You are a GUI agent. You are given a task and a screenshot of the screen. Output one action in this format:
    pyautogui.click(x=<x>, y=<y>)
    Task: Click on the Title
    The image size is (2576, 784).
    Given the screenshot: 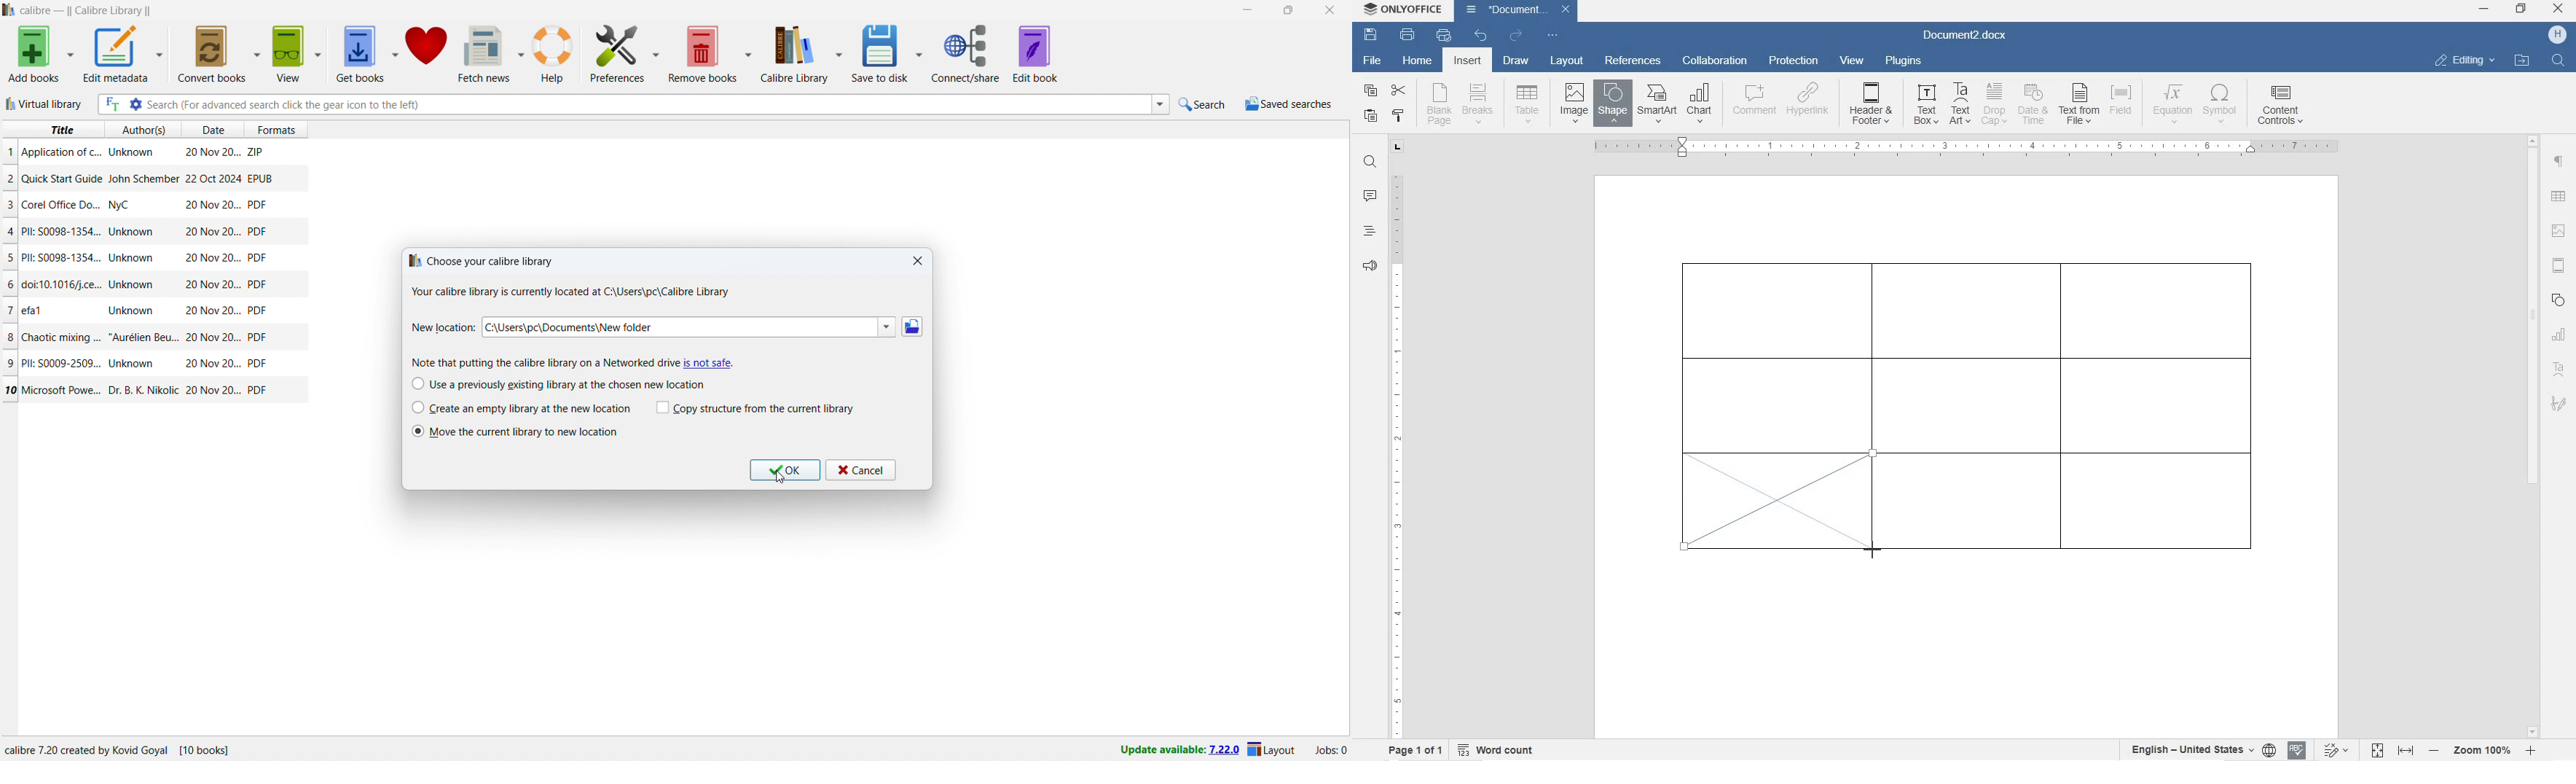 What is the action you would take?
    pyautogui.click(x=65, y=204)
    